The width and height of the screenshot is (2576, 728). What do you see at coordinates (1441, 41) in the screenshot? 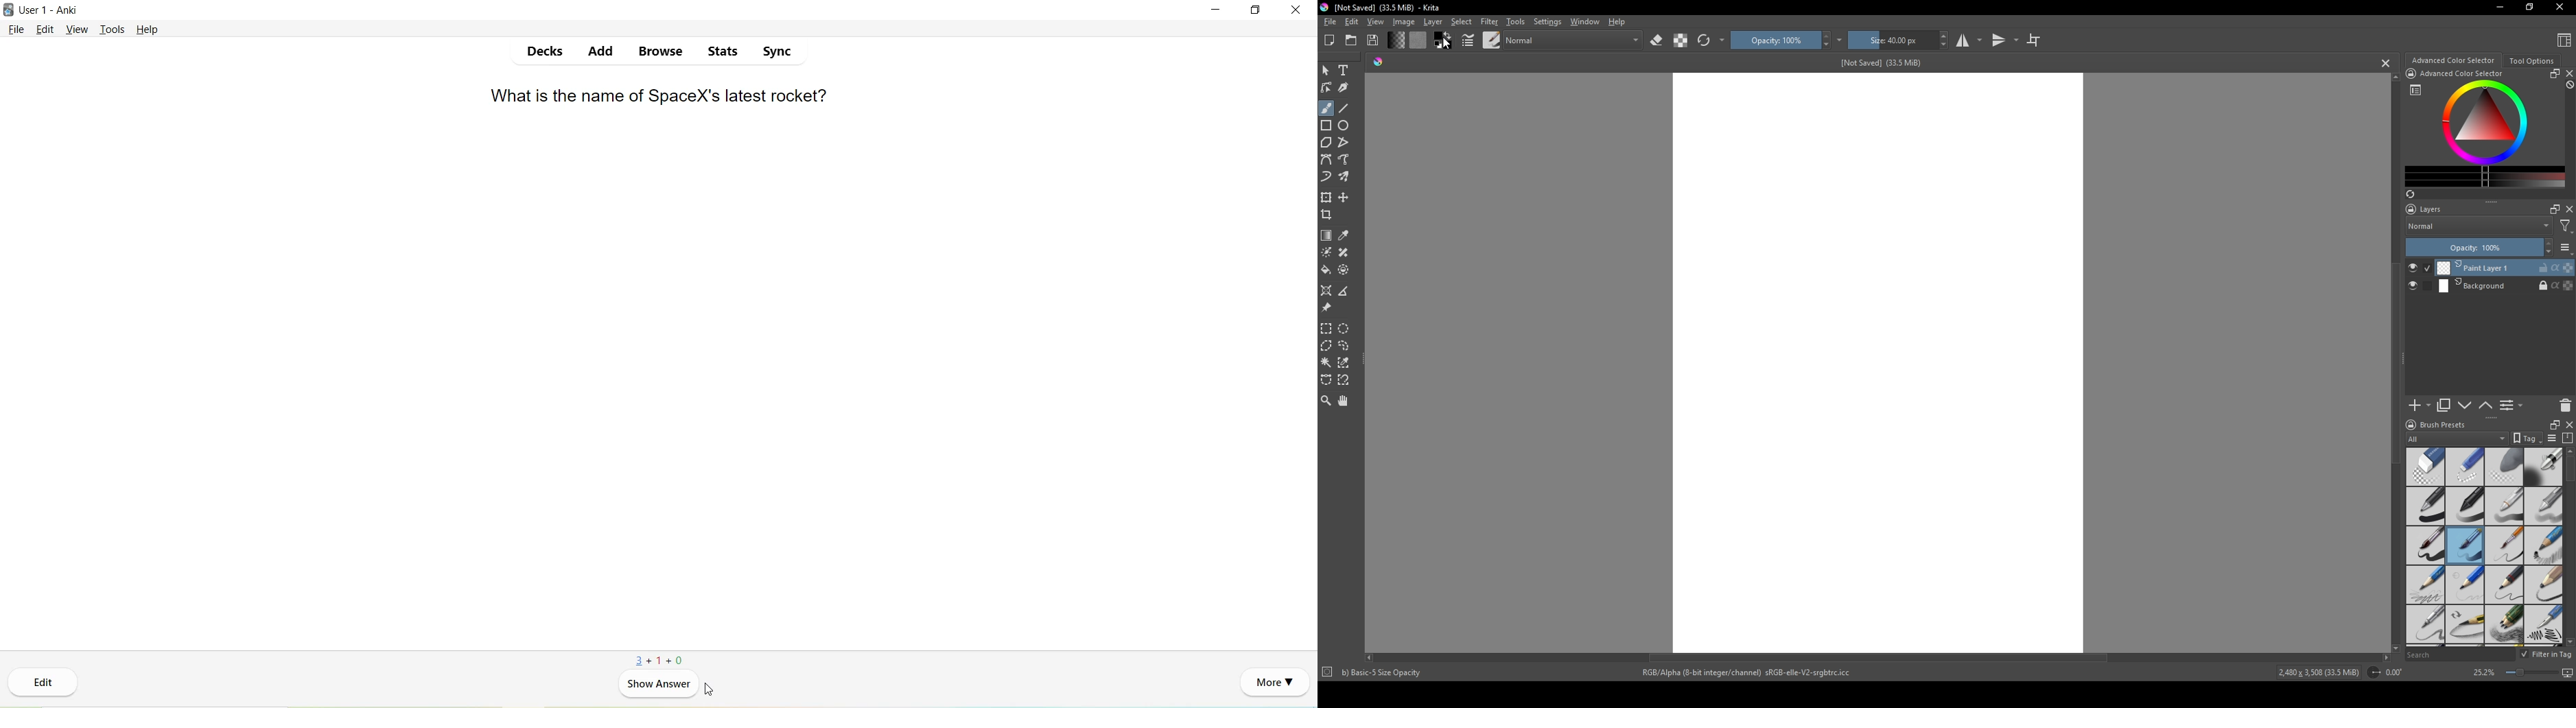
I see `color` at bounding box center [1441, 41].